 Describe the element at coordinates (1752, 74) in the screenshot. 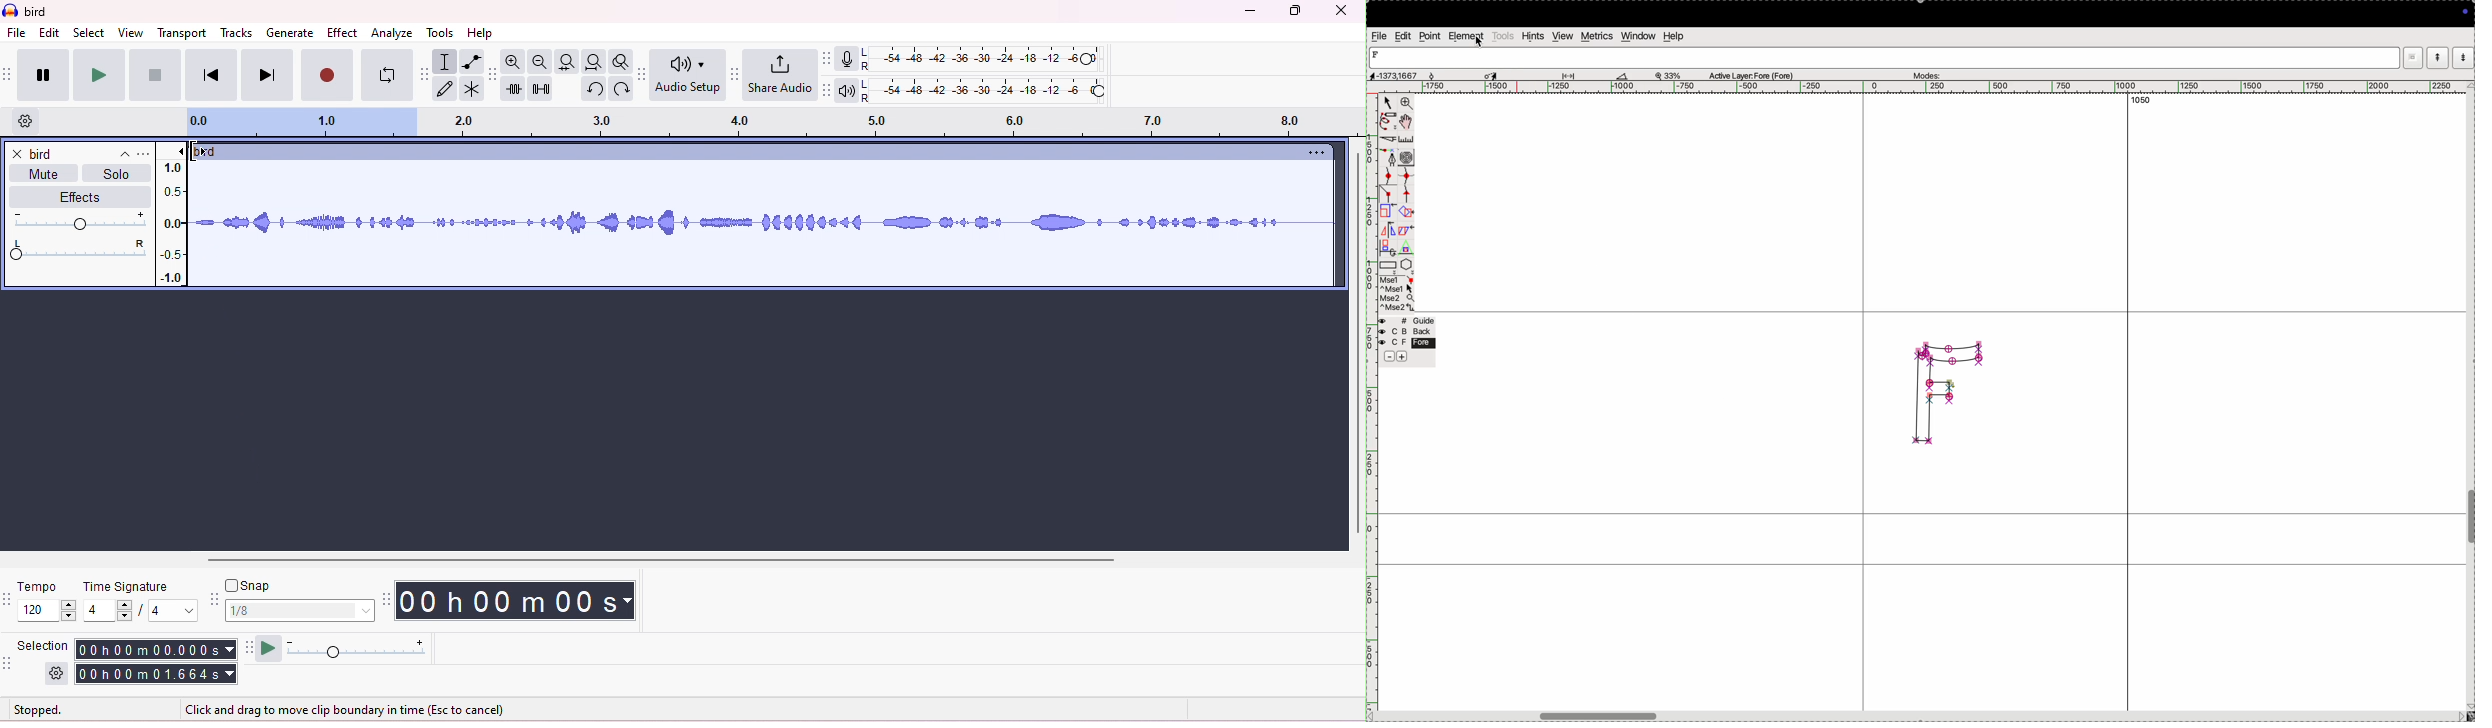

I see `Active layer` at that location.